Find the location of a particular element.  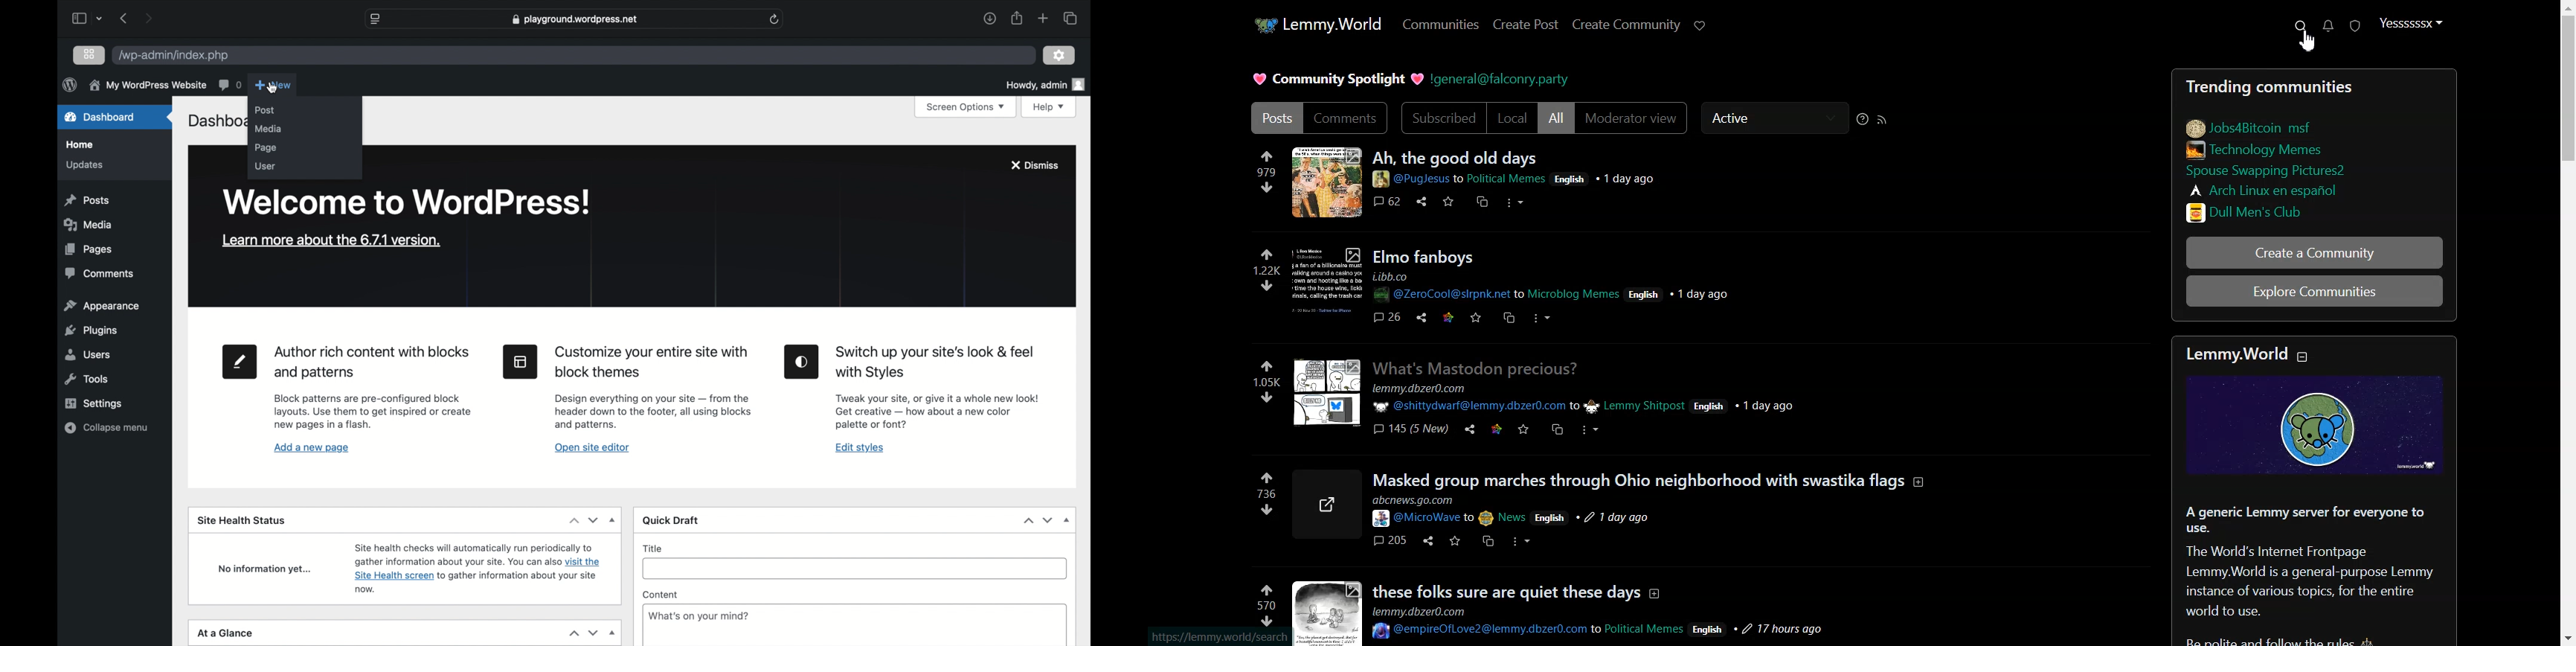

comments is located at coordinates (1412, 431).